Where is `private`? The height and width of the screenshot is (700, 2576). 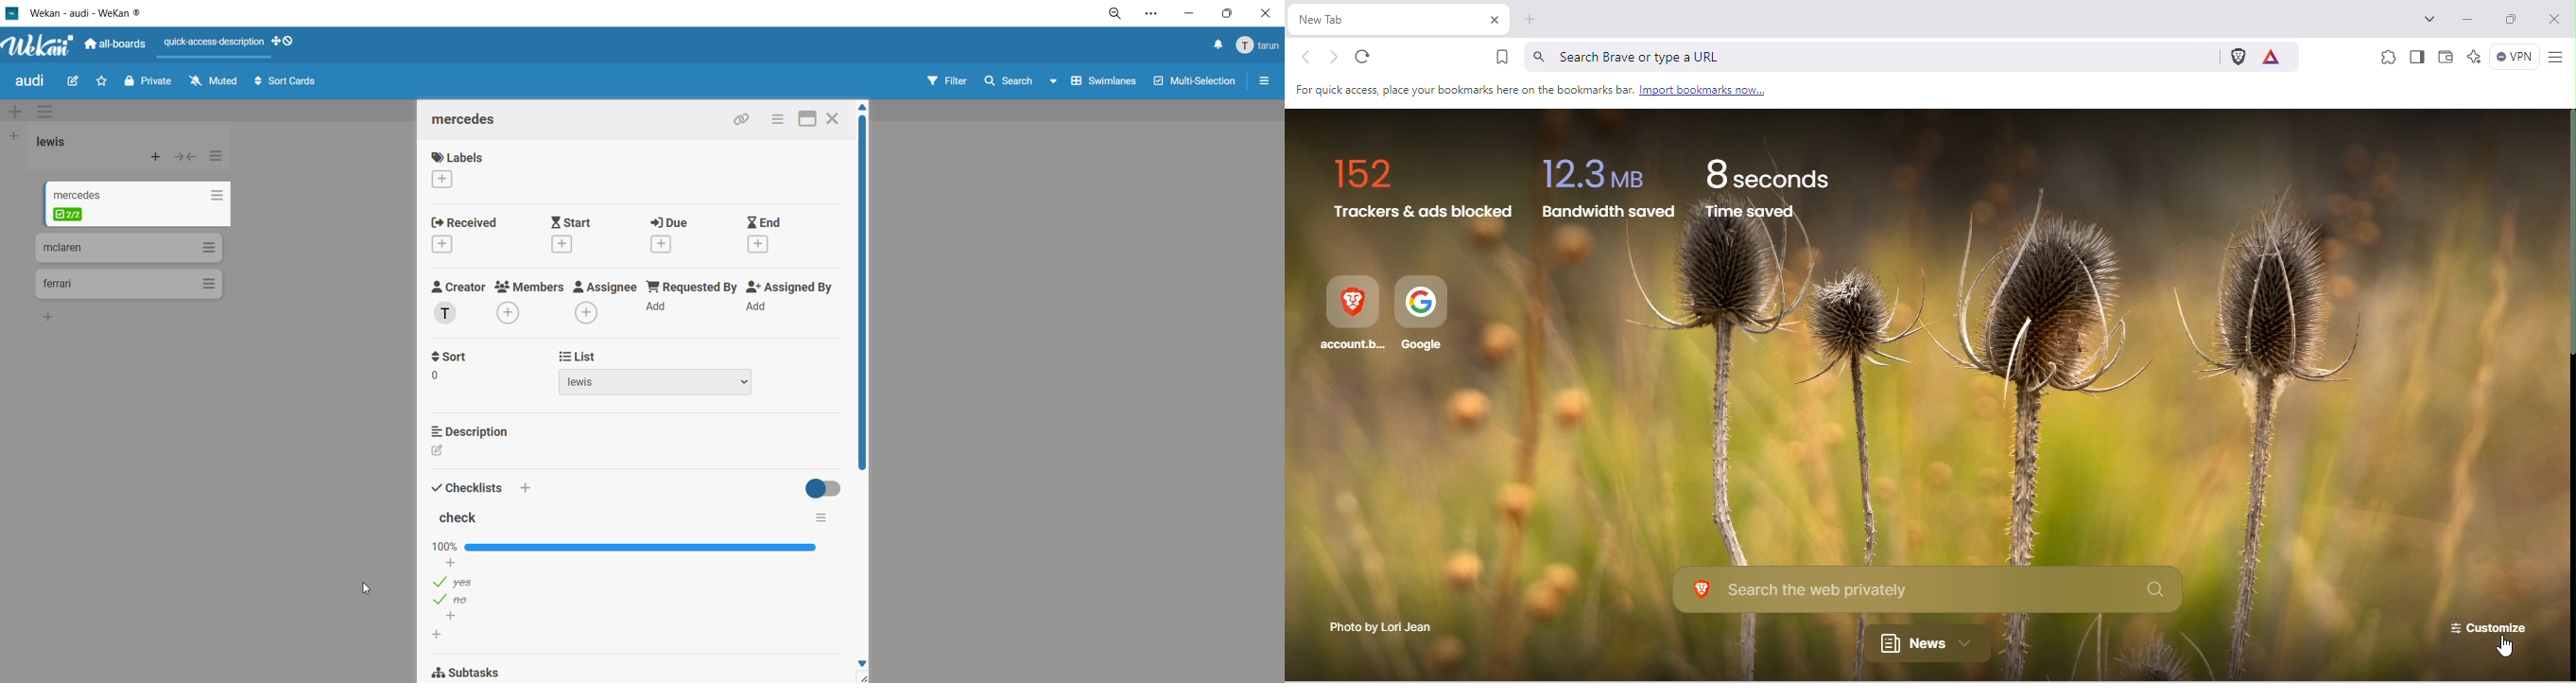 private is located at coordinates (149, 84).